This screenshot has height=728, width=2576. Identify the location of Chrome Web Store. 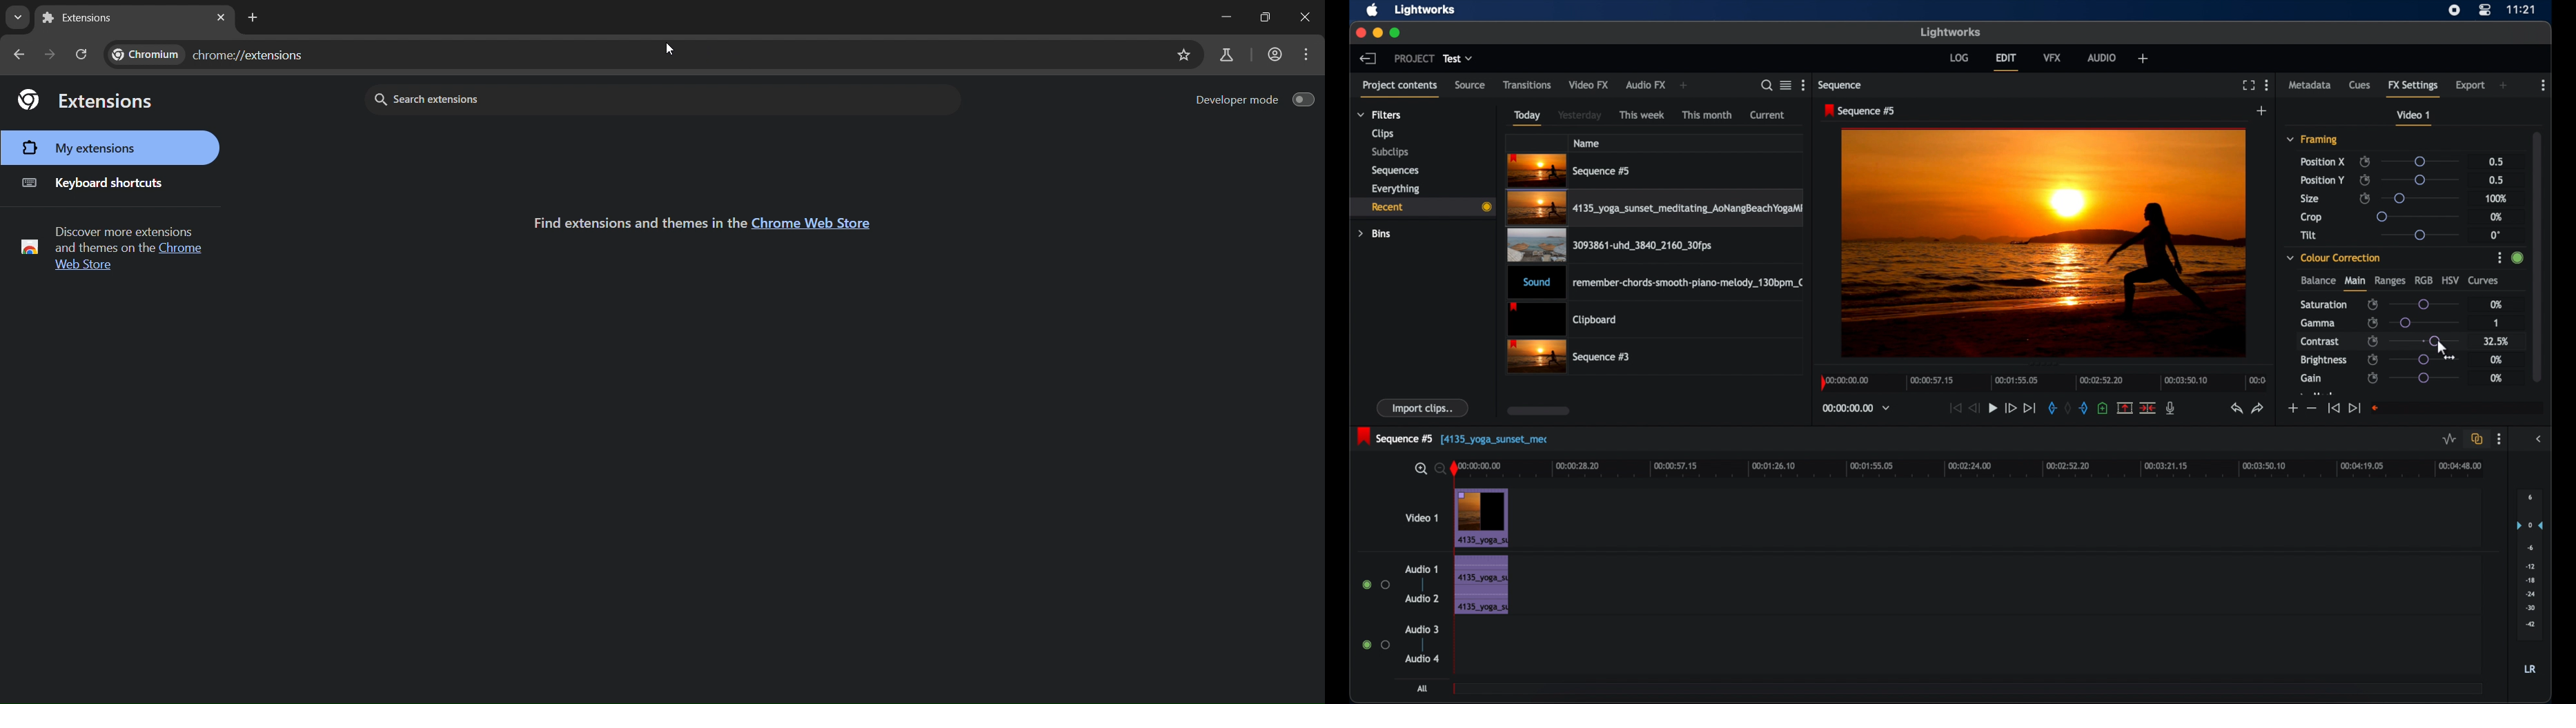
(812, 223).